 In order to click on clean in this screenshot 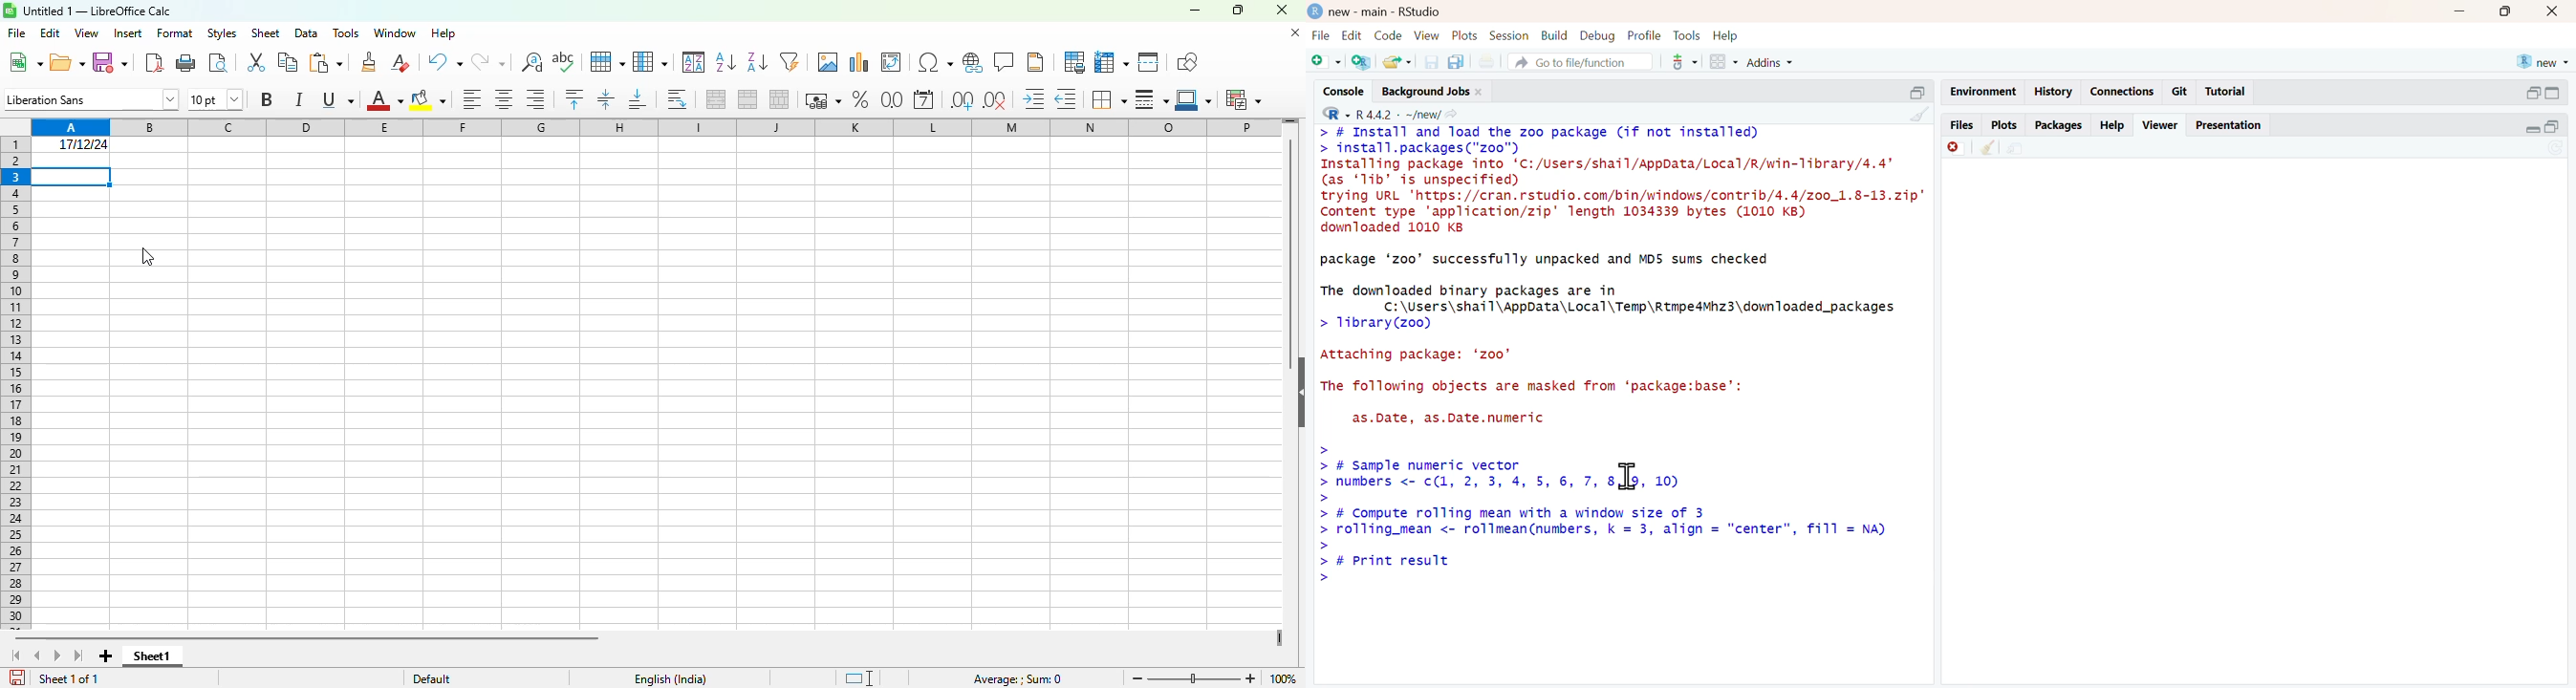, I will do `click(1920, 113)`.